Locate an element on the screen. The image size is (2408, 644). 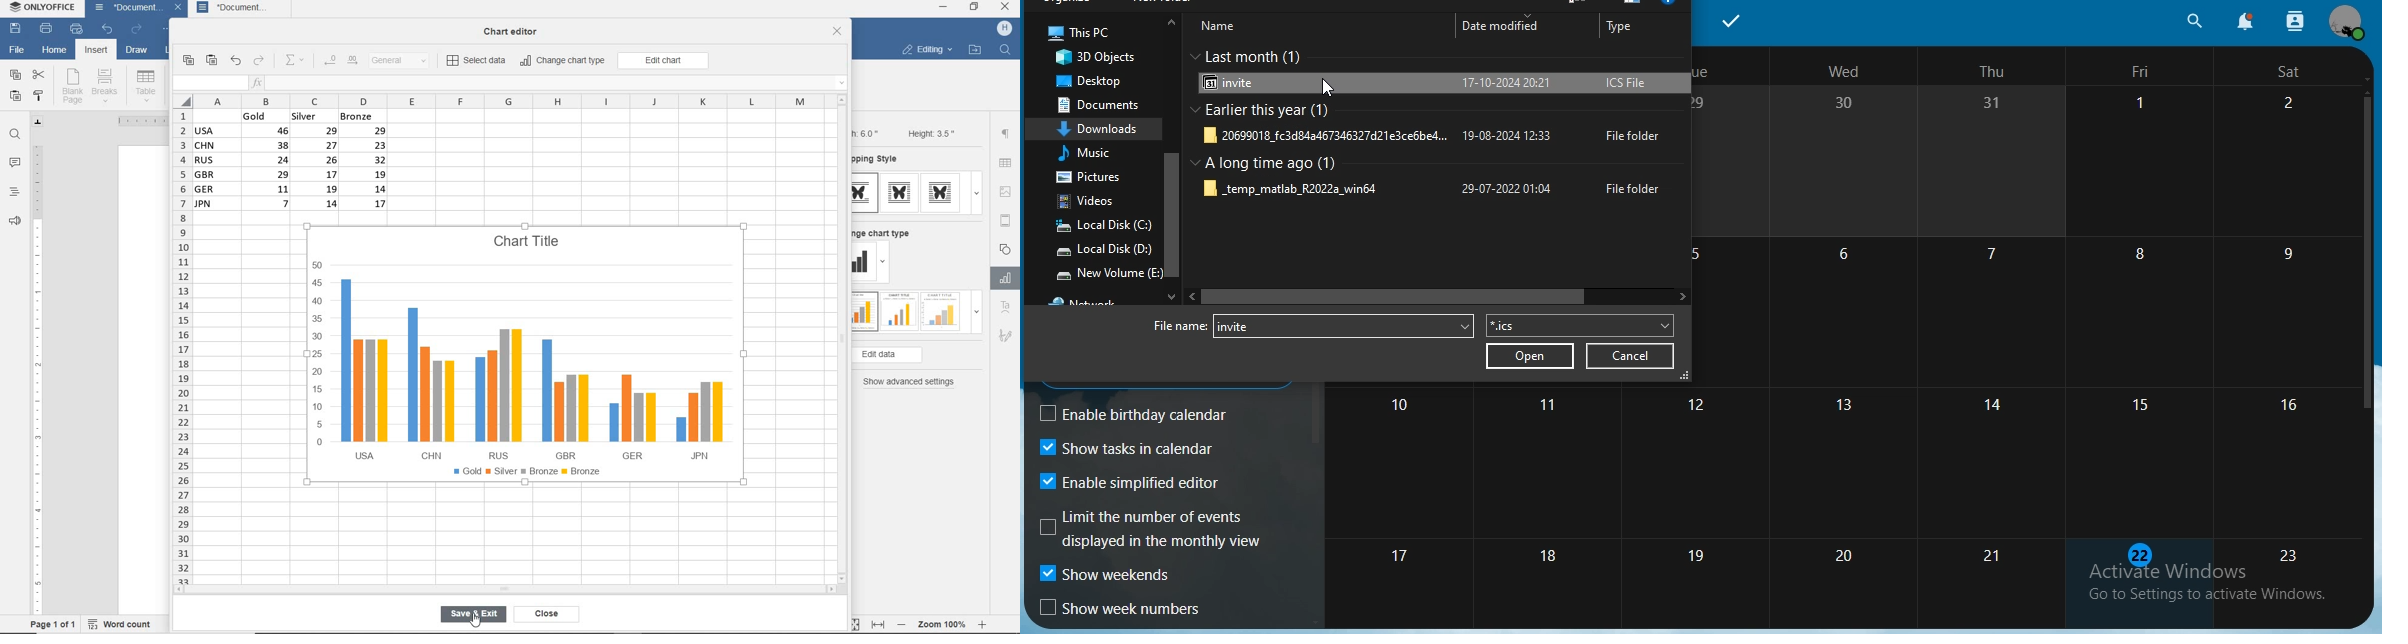
word count is located at coordinates (123, 622).